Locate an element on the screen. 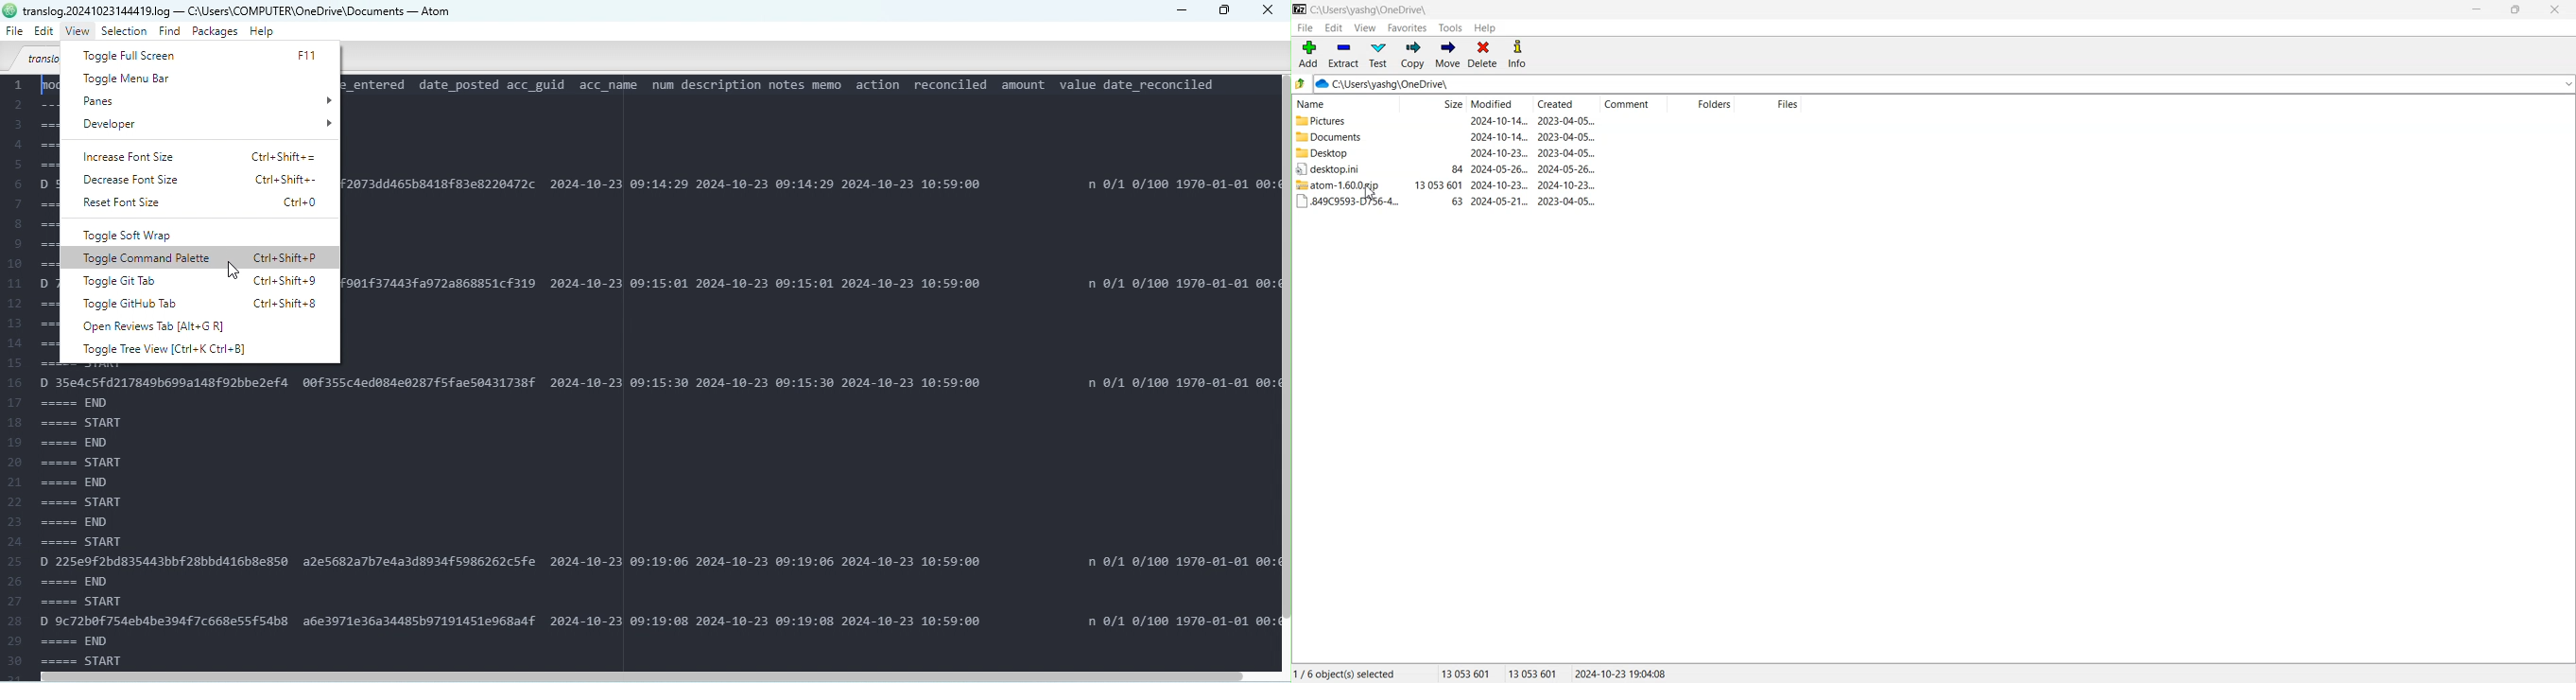 The height and width of the screenshot is (700, 2576). Edit is located at coordinates (43, 32).